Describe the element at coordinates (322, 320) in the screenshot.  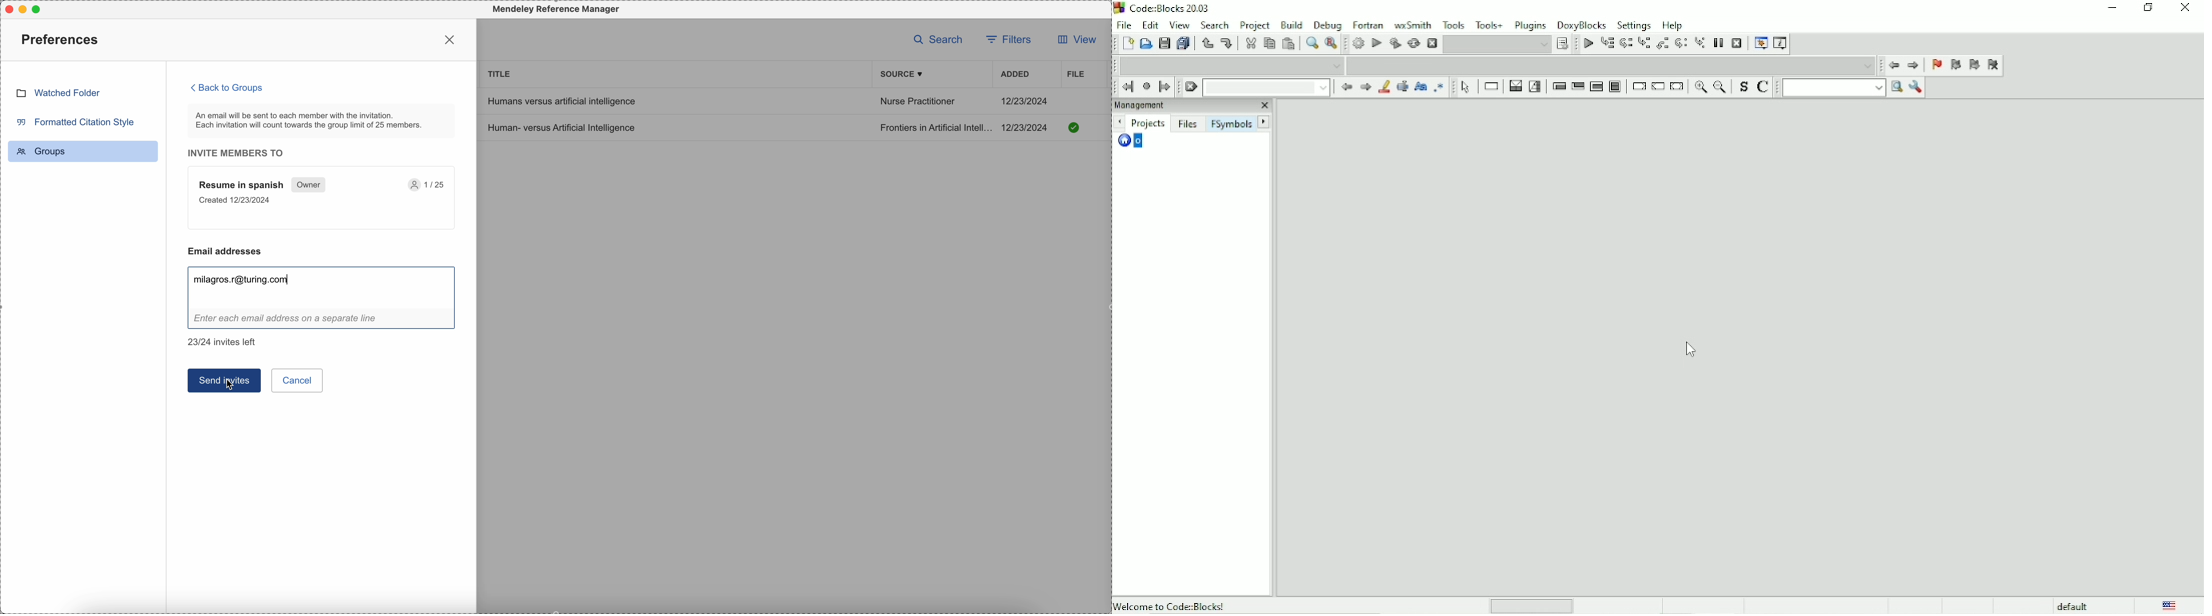
I see `enter each email address on a separate line` at that location.